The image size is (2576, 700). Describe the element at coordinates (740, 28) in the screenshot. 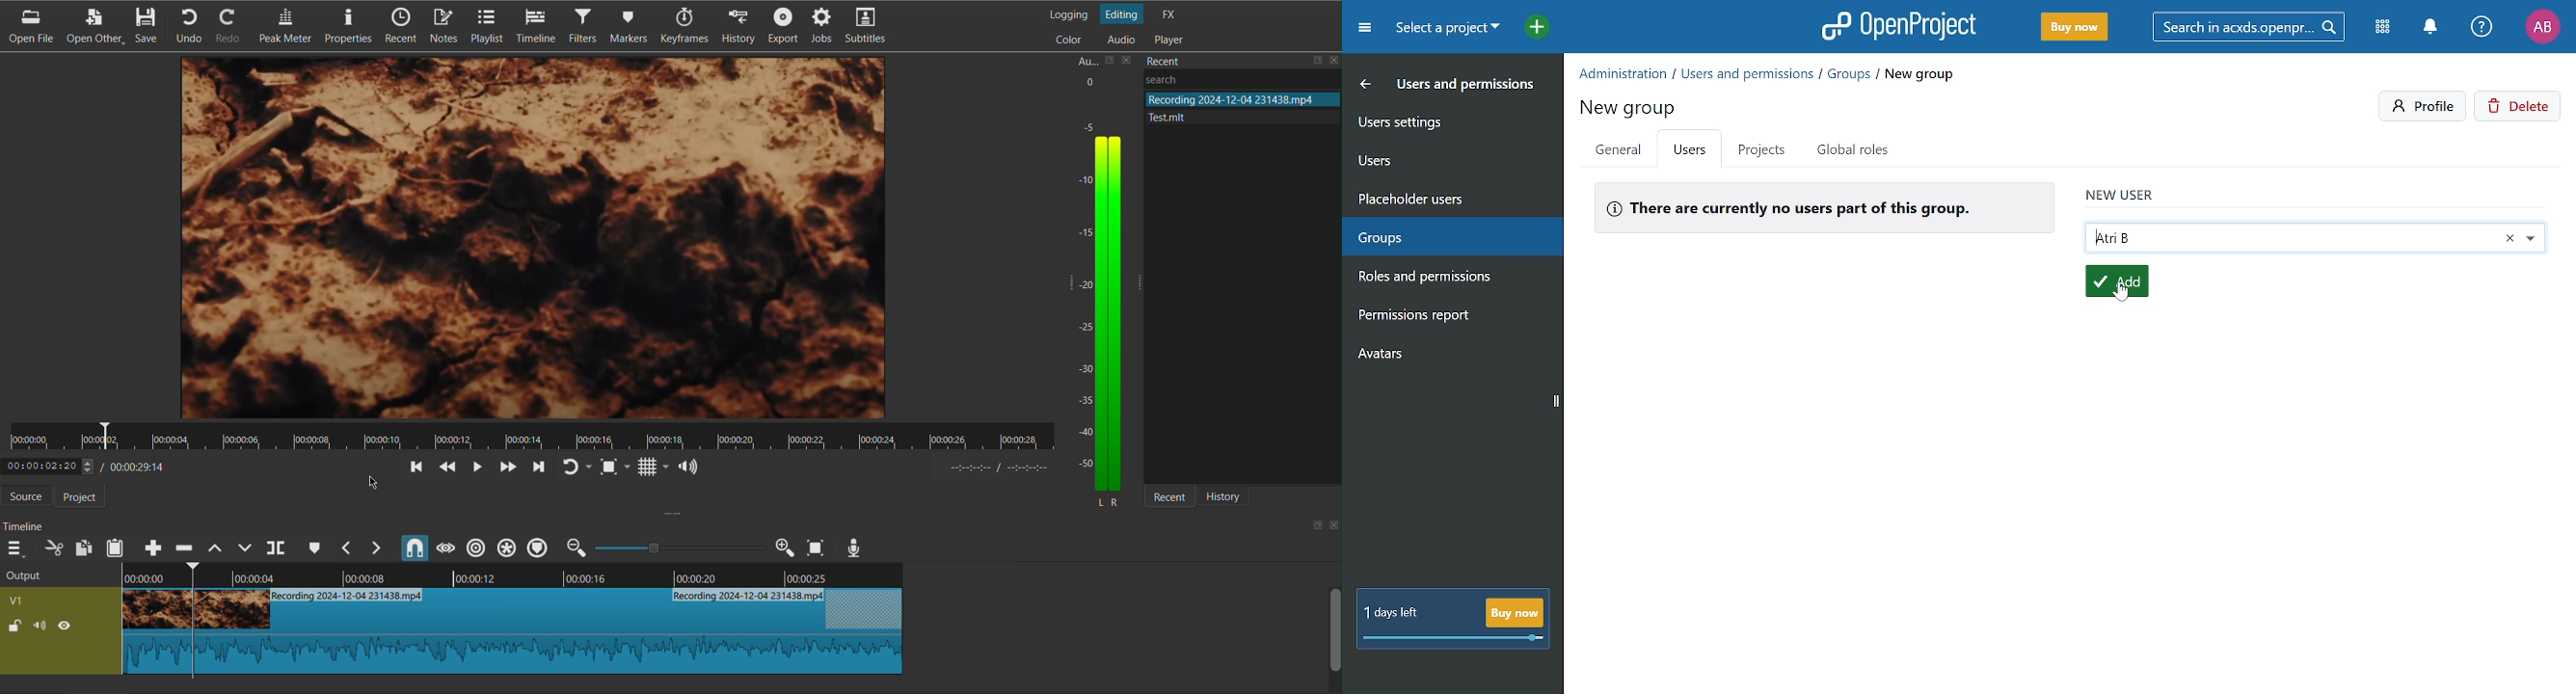

I see `History` at that location.